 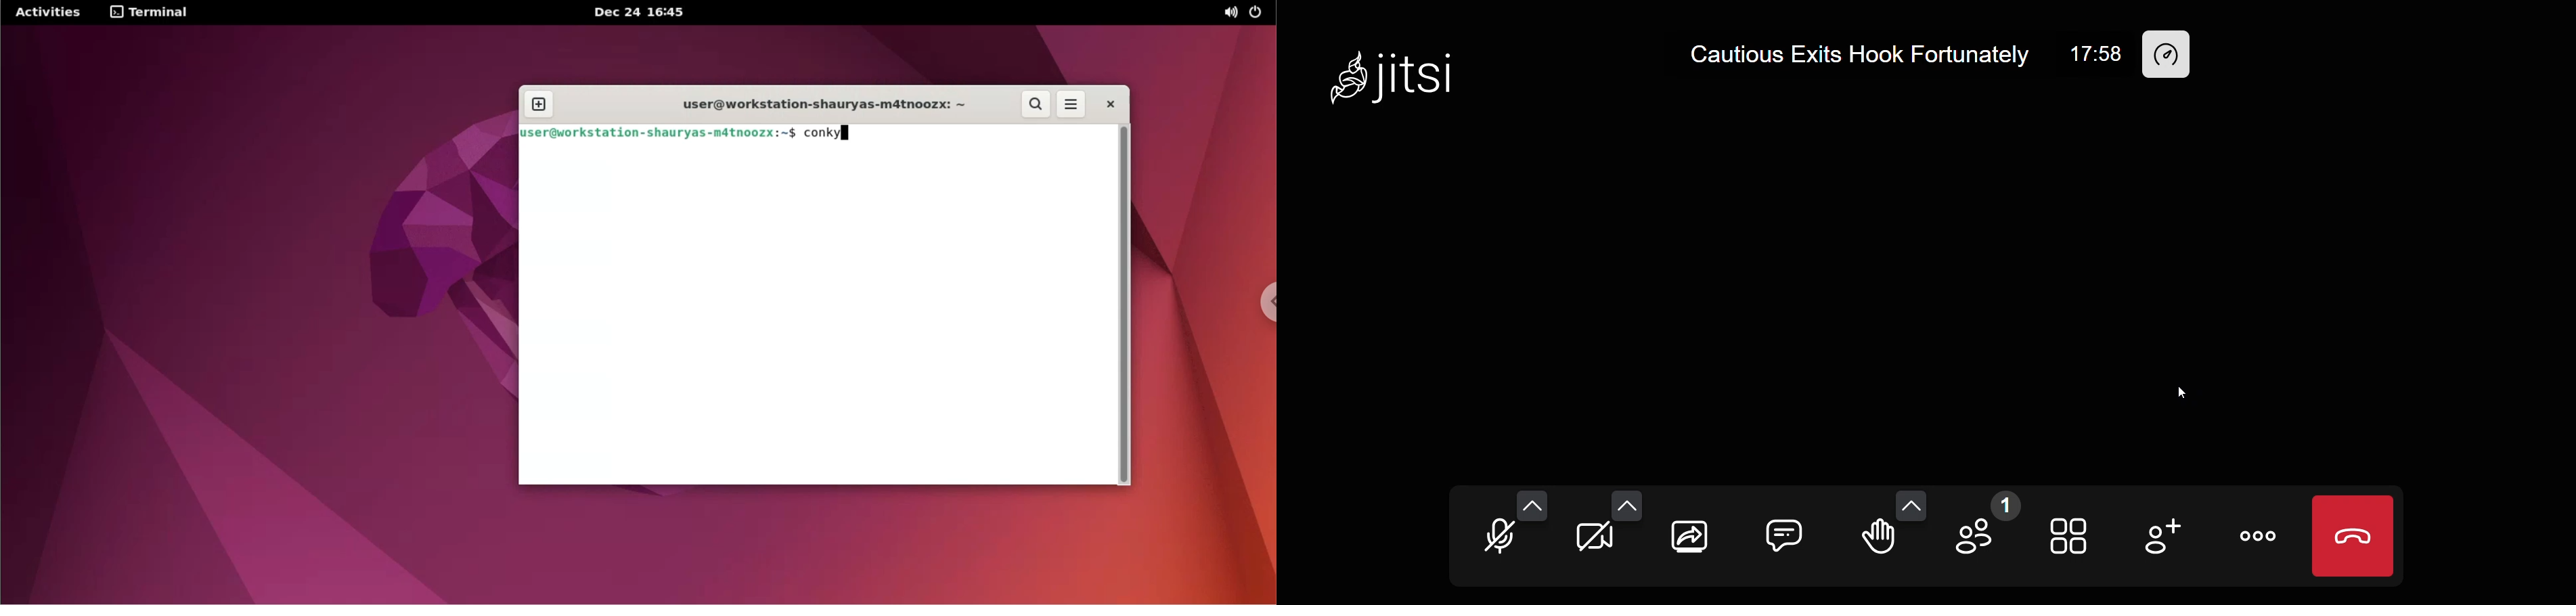 I want to click on tile view, so click(x=2077, y=539).